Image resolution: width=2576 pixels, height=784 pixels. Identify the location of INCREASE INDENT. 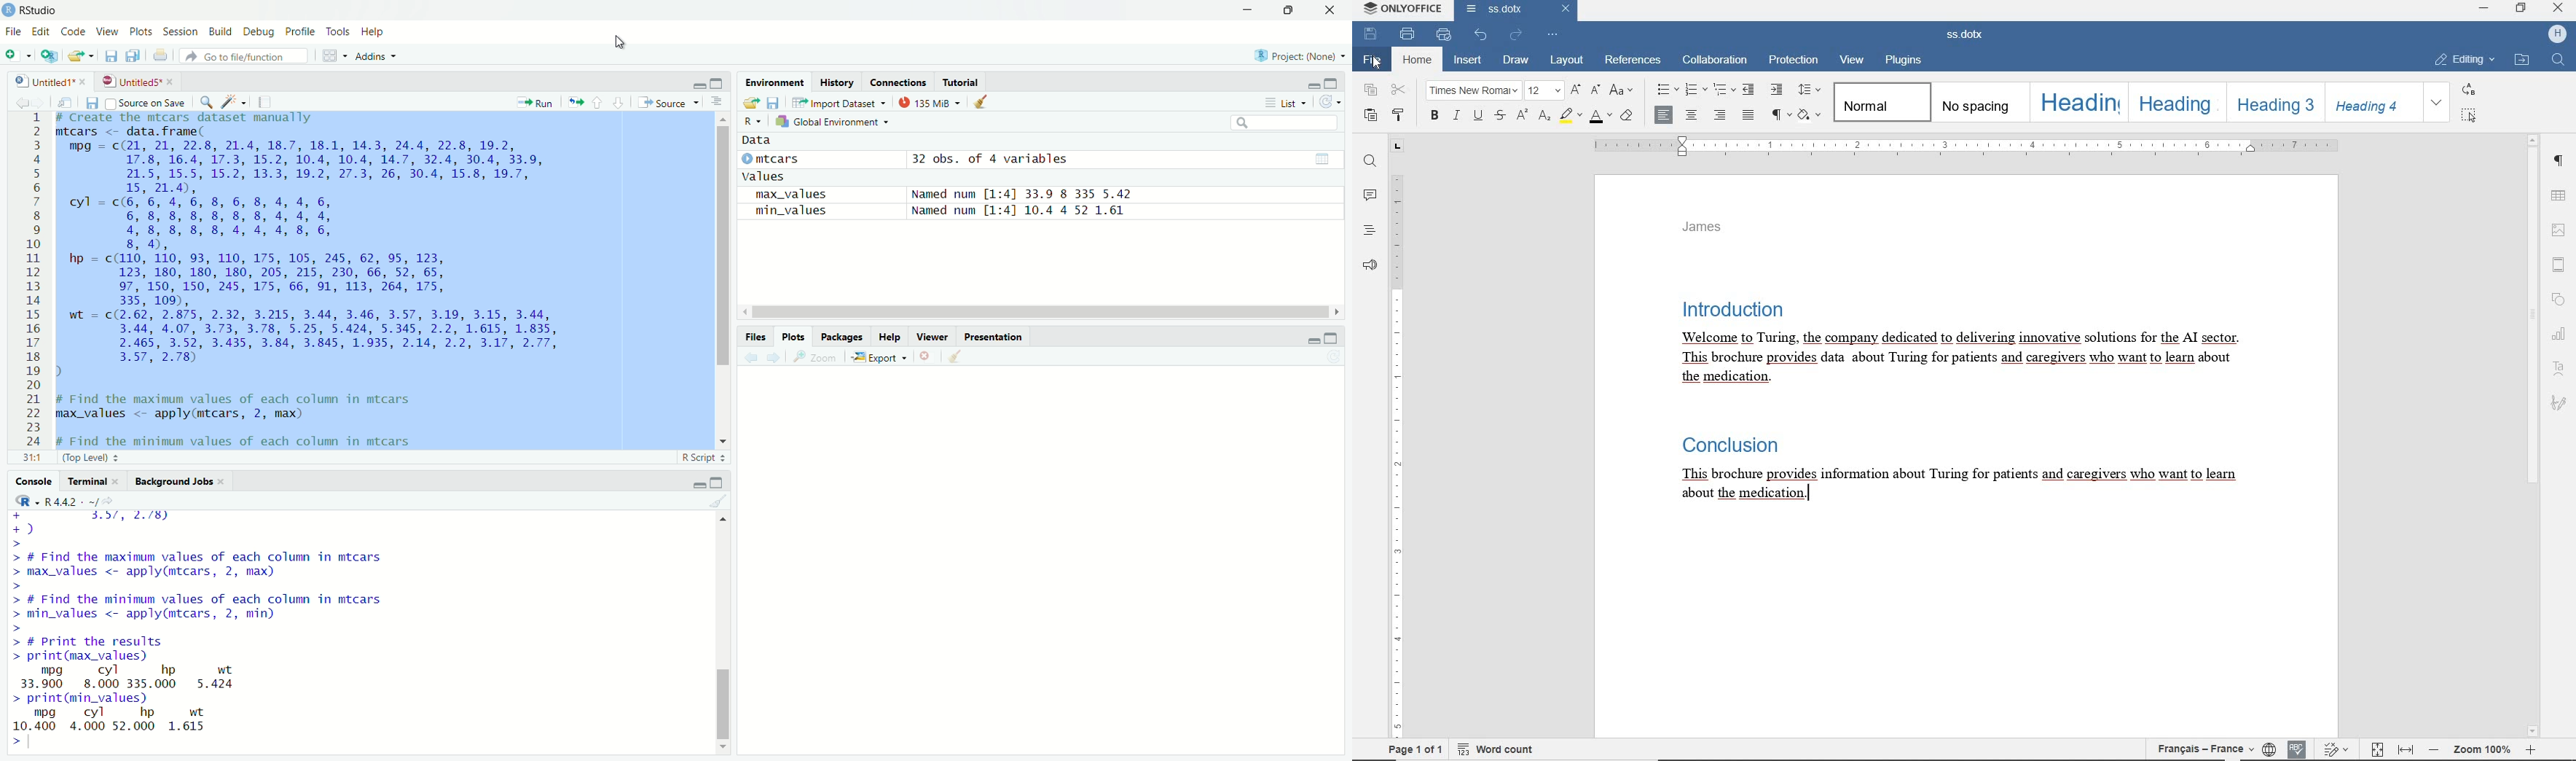
(1778, 90).